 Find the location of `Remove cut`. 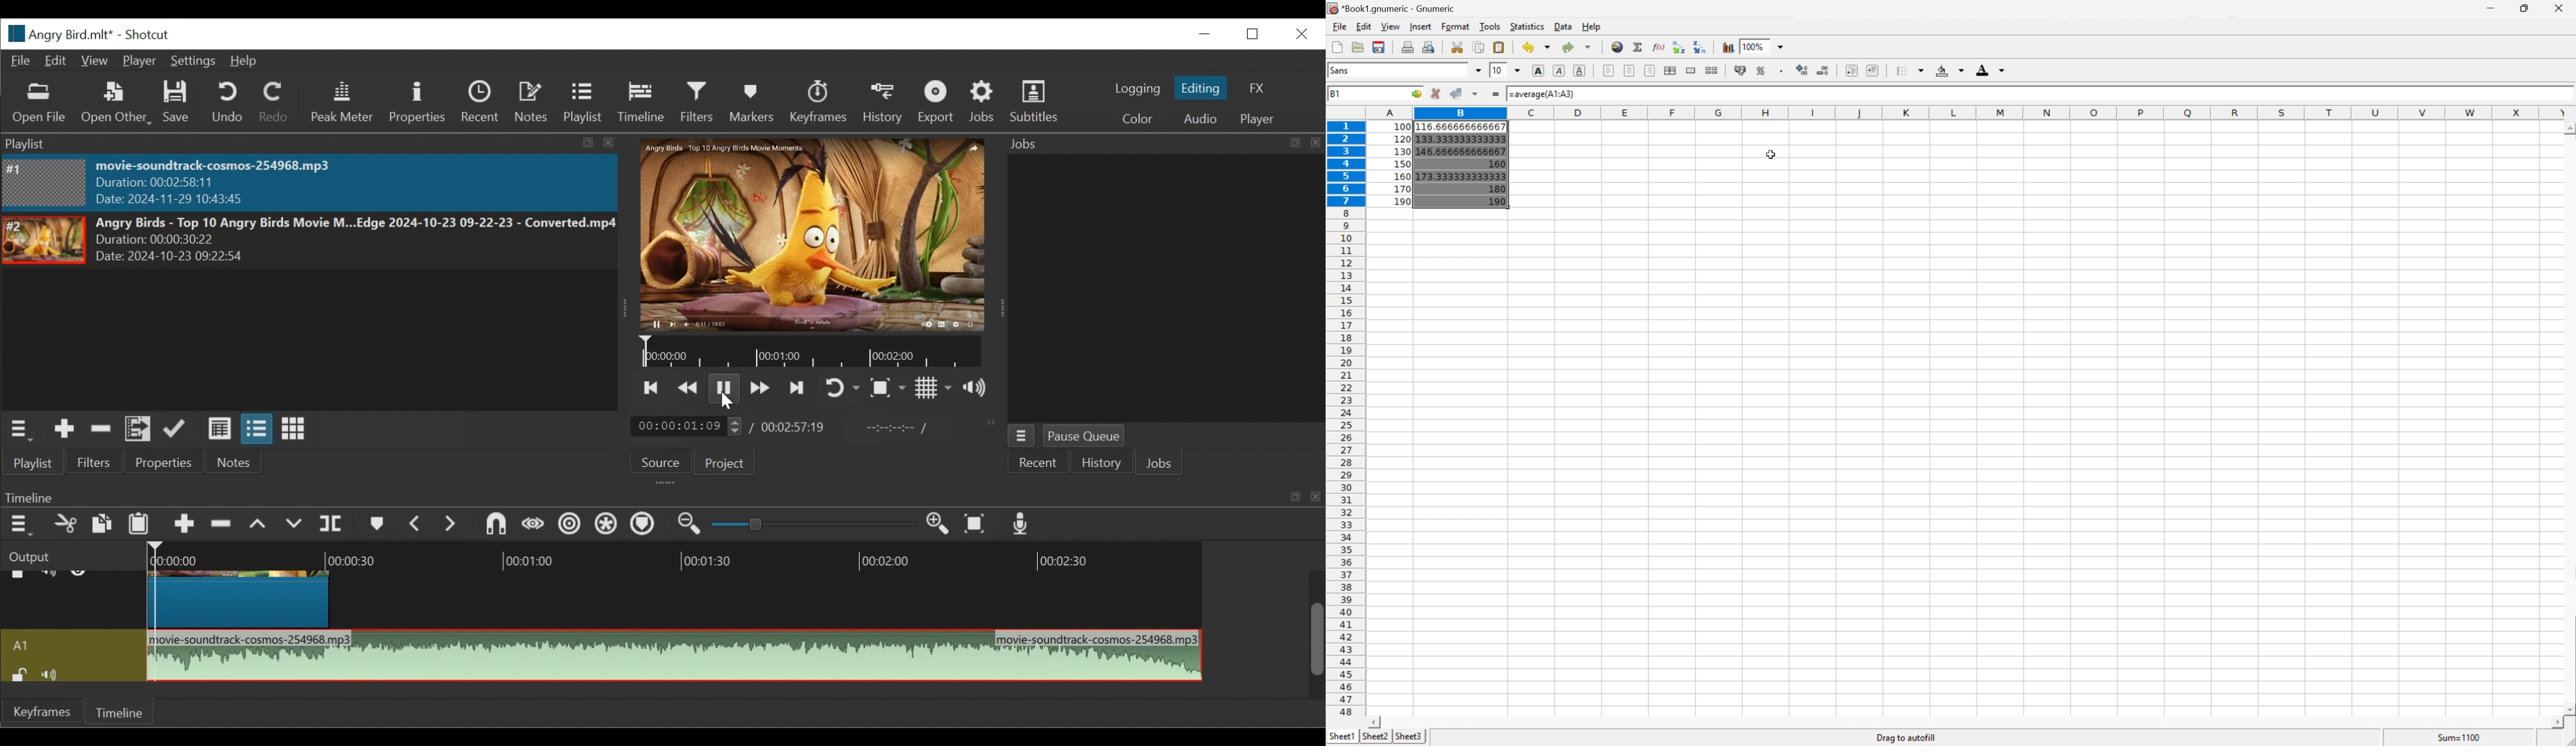

Remove cut is located at coordinates (101, 430).